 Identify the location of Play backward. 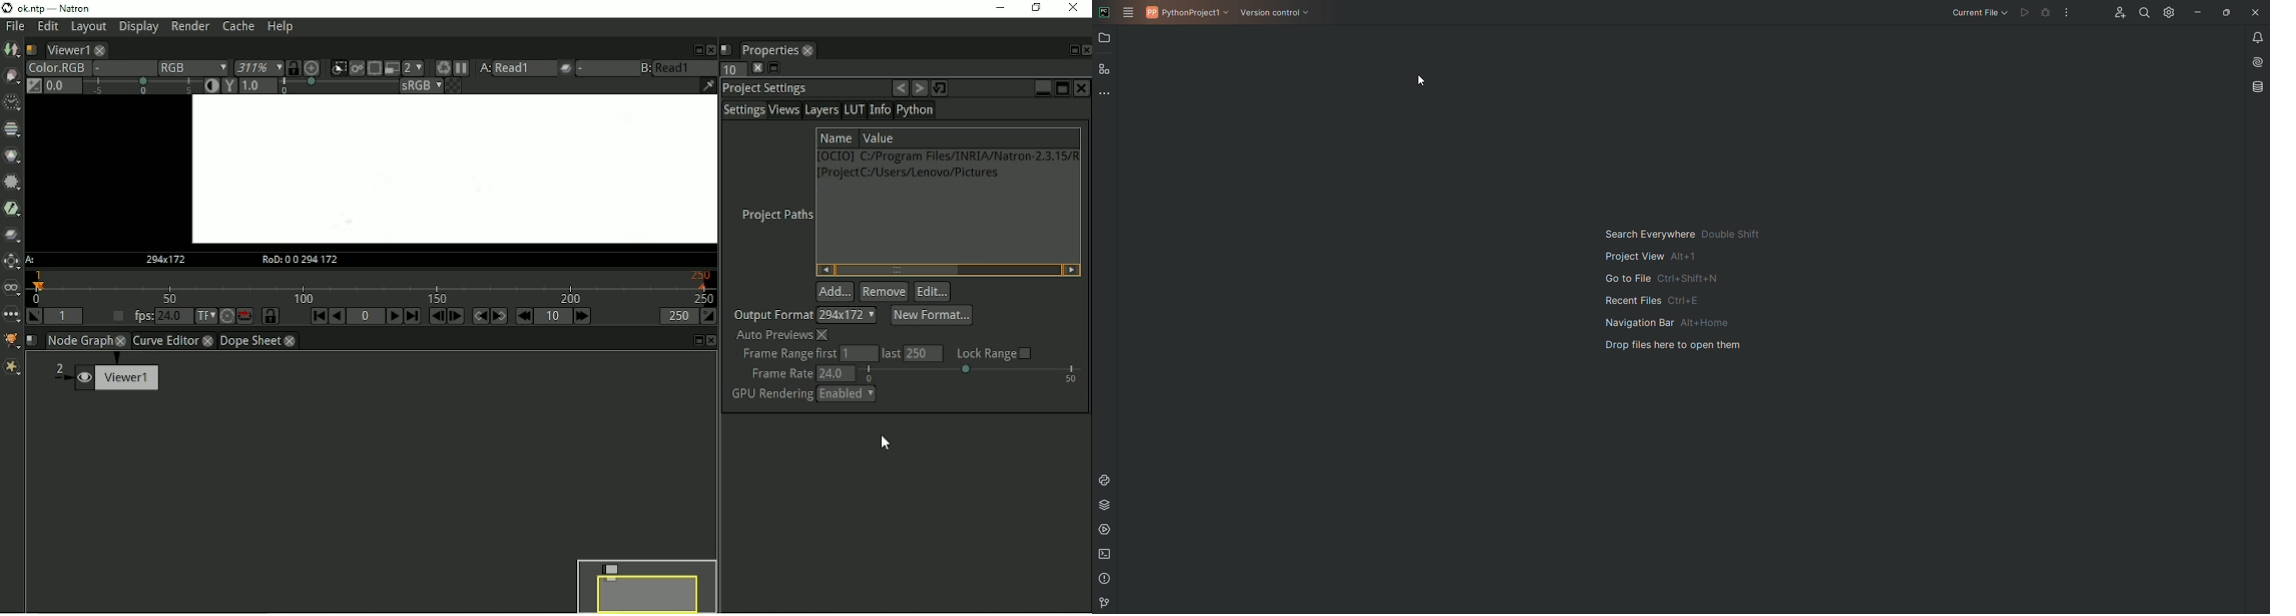
(338, 317).